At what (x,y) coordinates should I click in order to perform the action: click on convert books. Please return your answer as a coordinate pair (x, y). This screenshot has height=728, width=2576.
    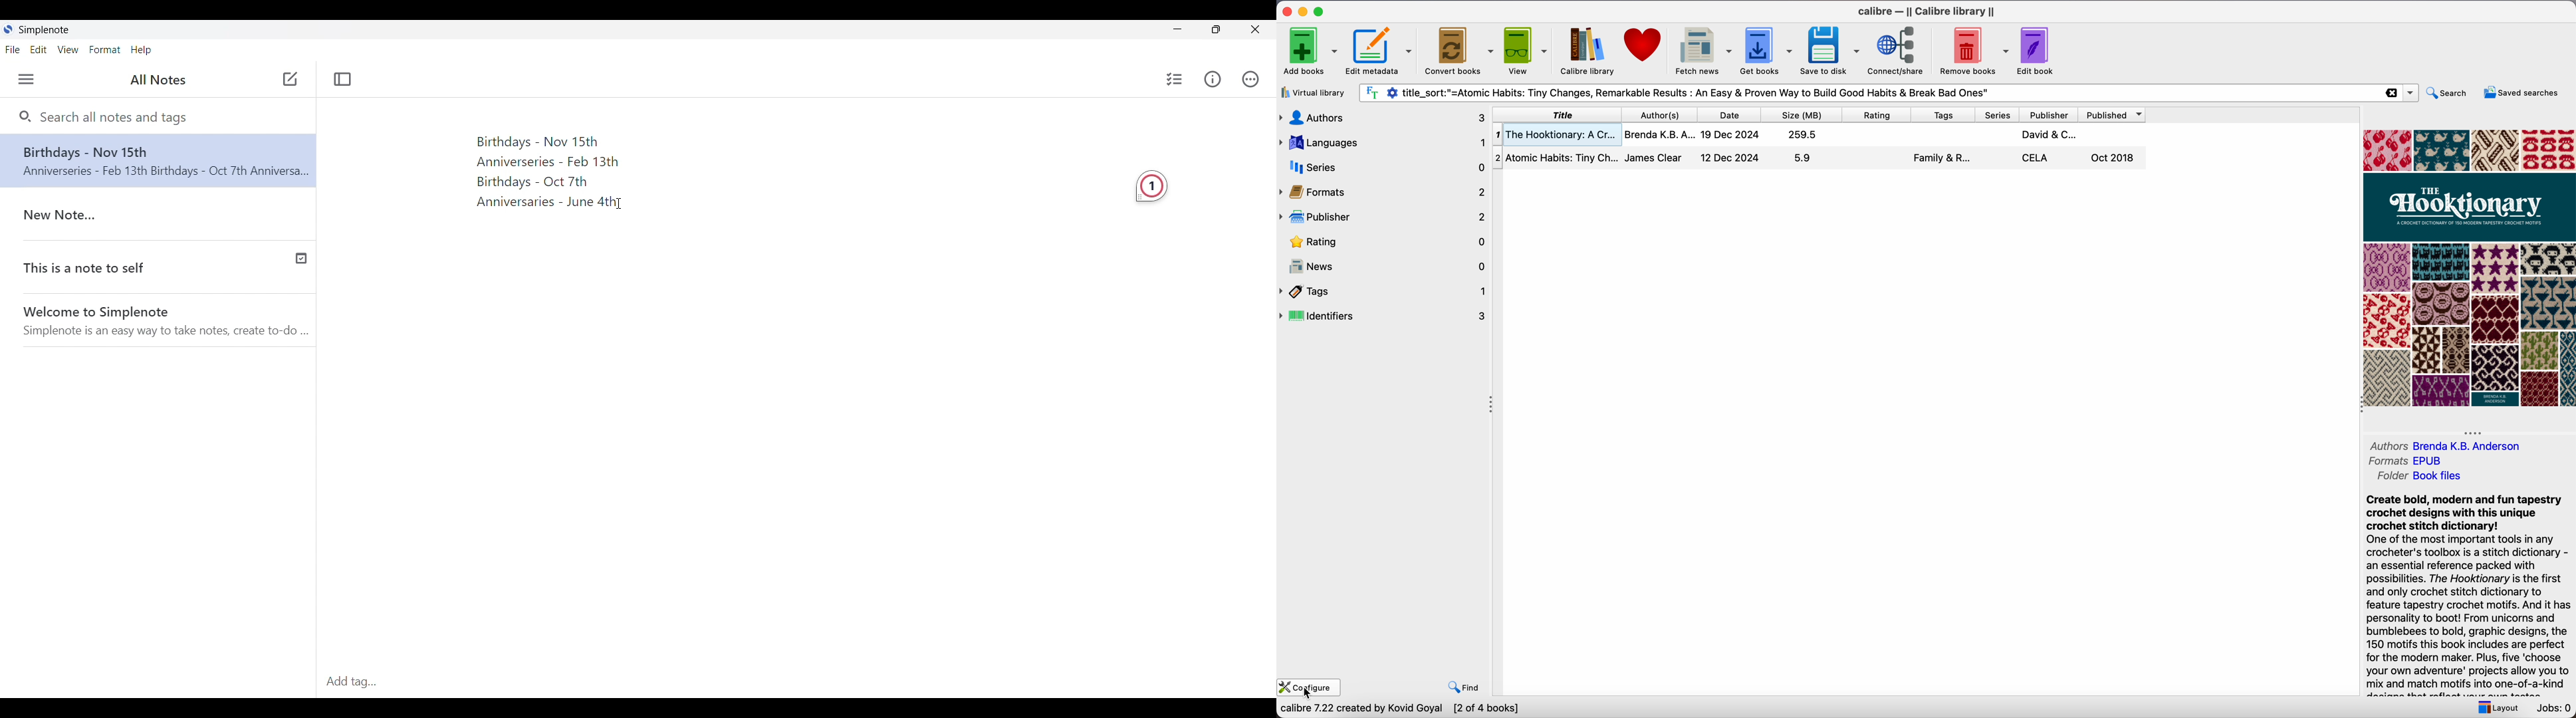
    Looking at the image, I should click on (1460, 50).